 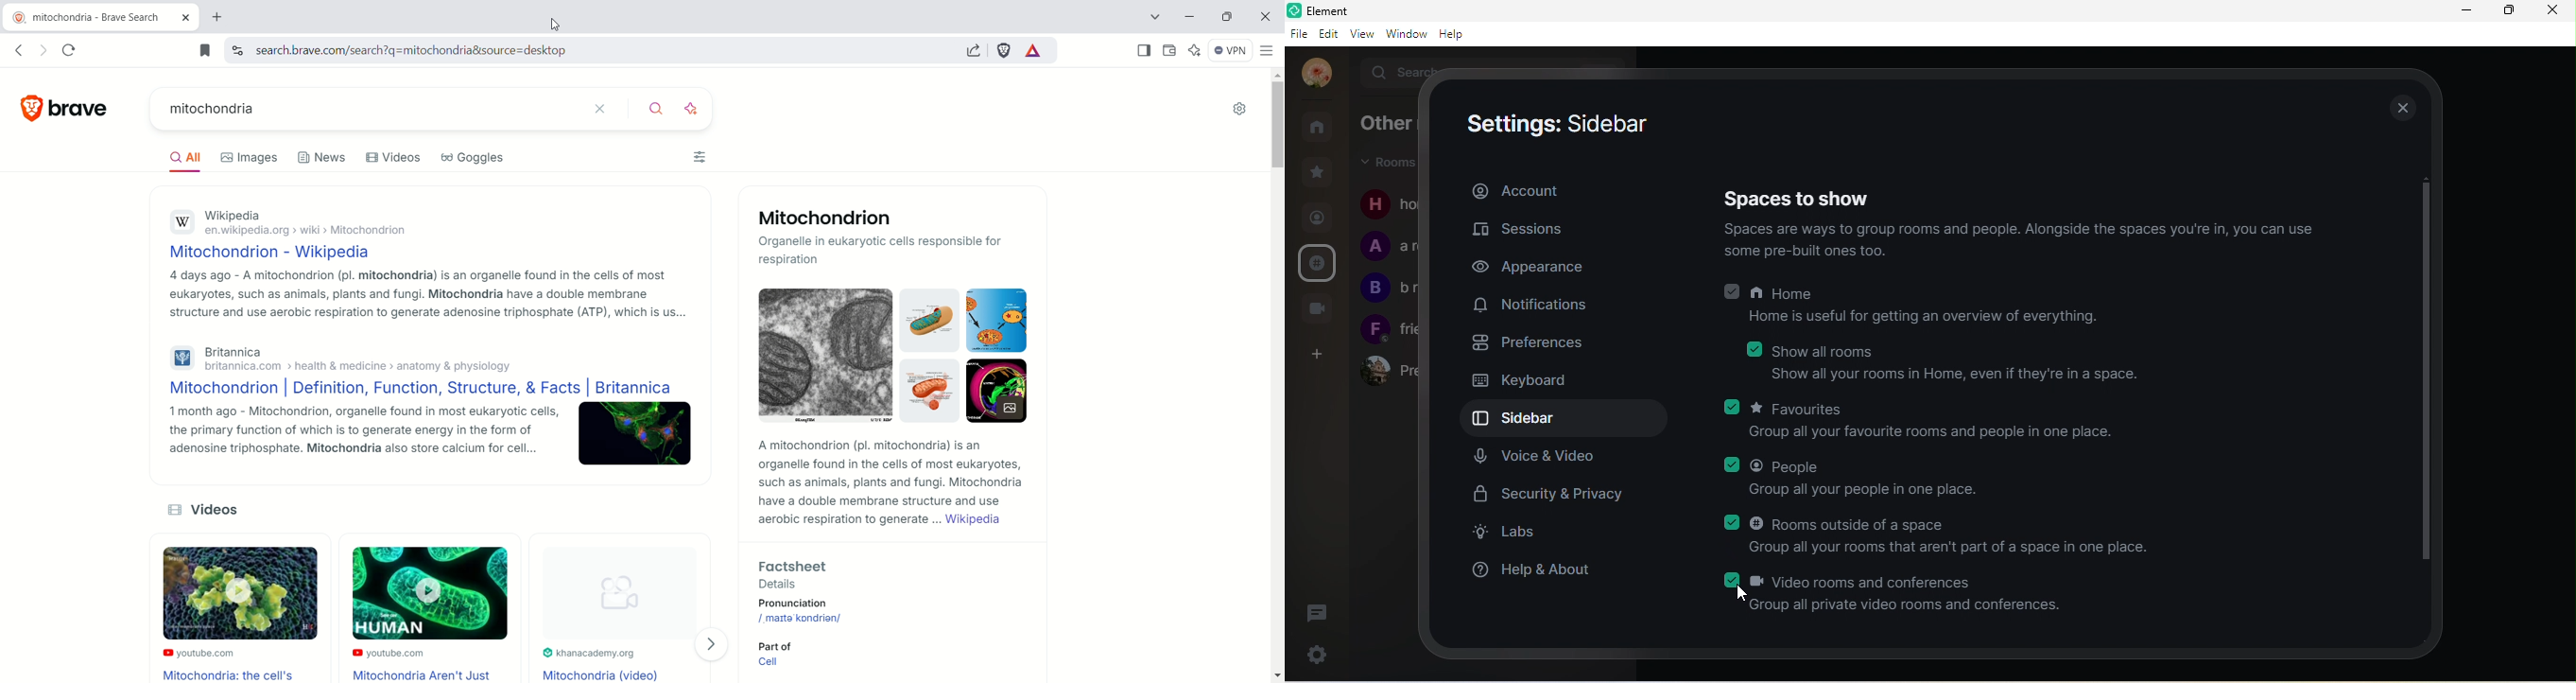 I want to click on help, so click(x=1453, y=34).